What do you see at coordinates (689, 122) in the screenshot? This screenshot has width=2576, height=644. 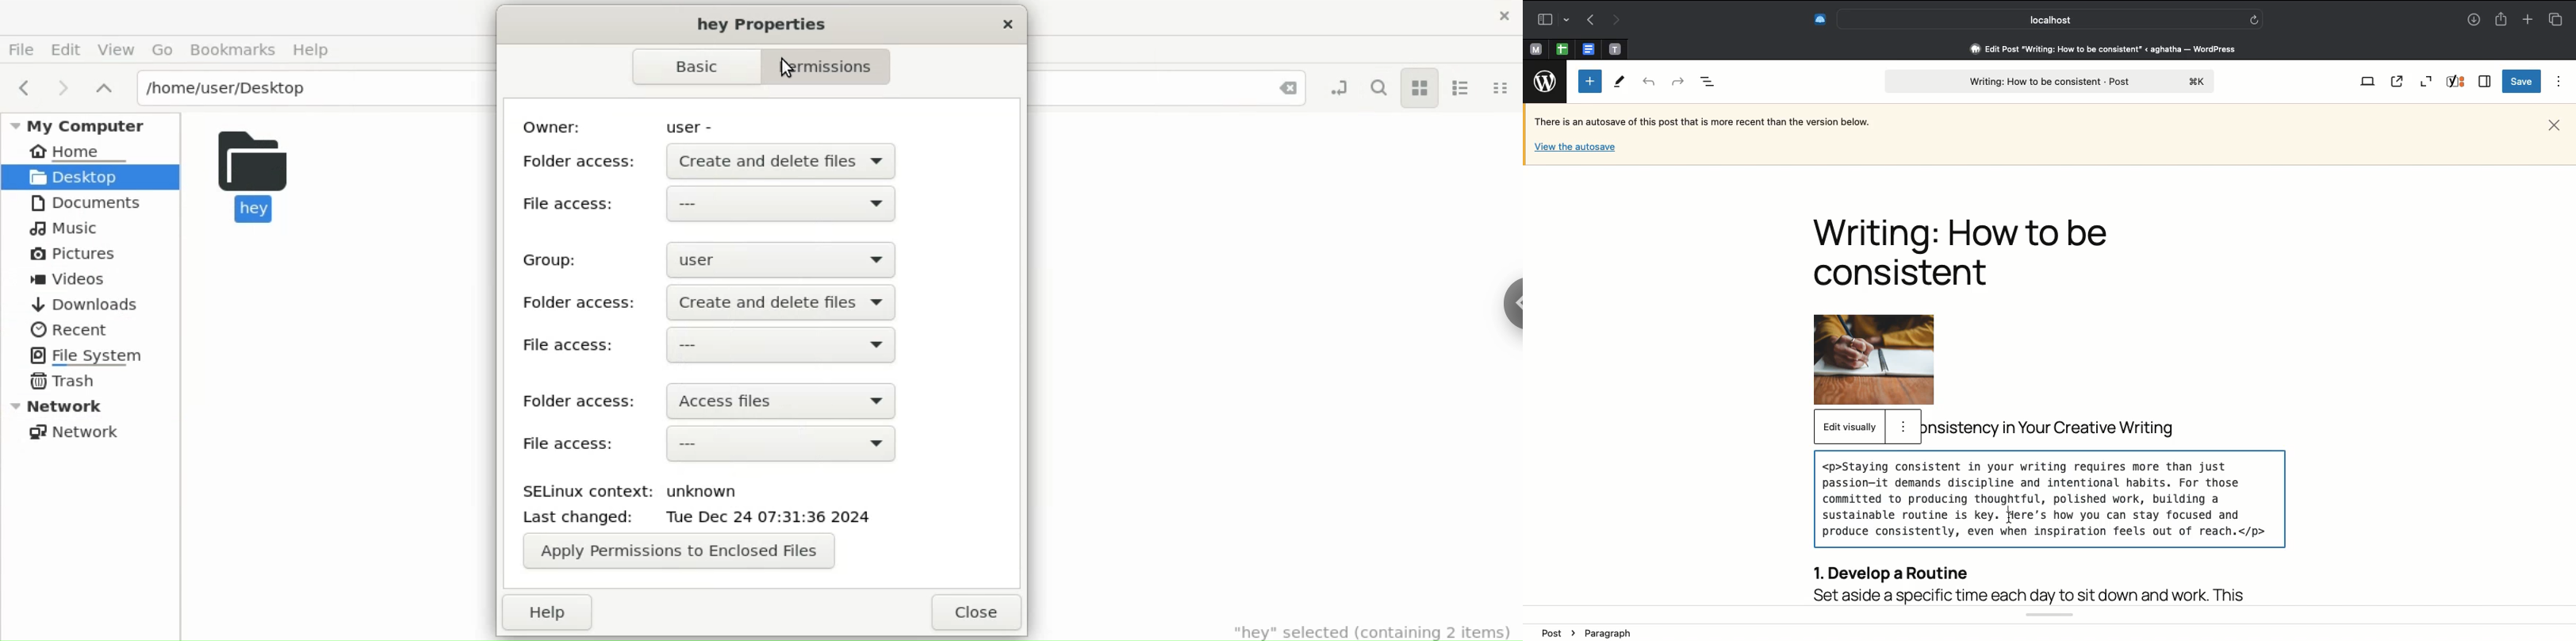 I see `user` at bounding box center [689, 122].